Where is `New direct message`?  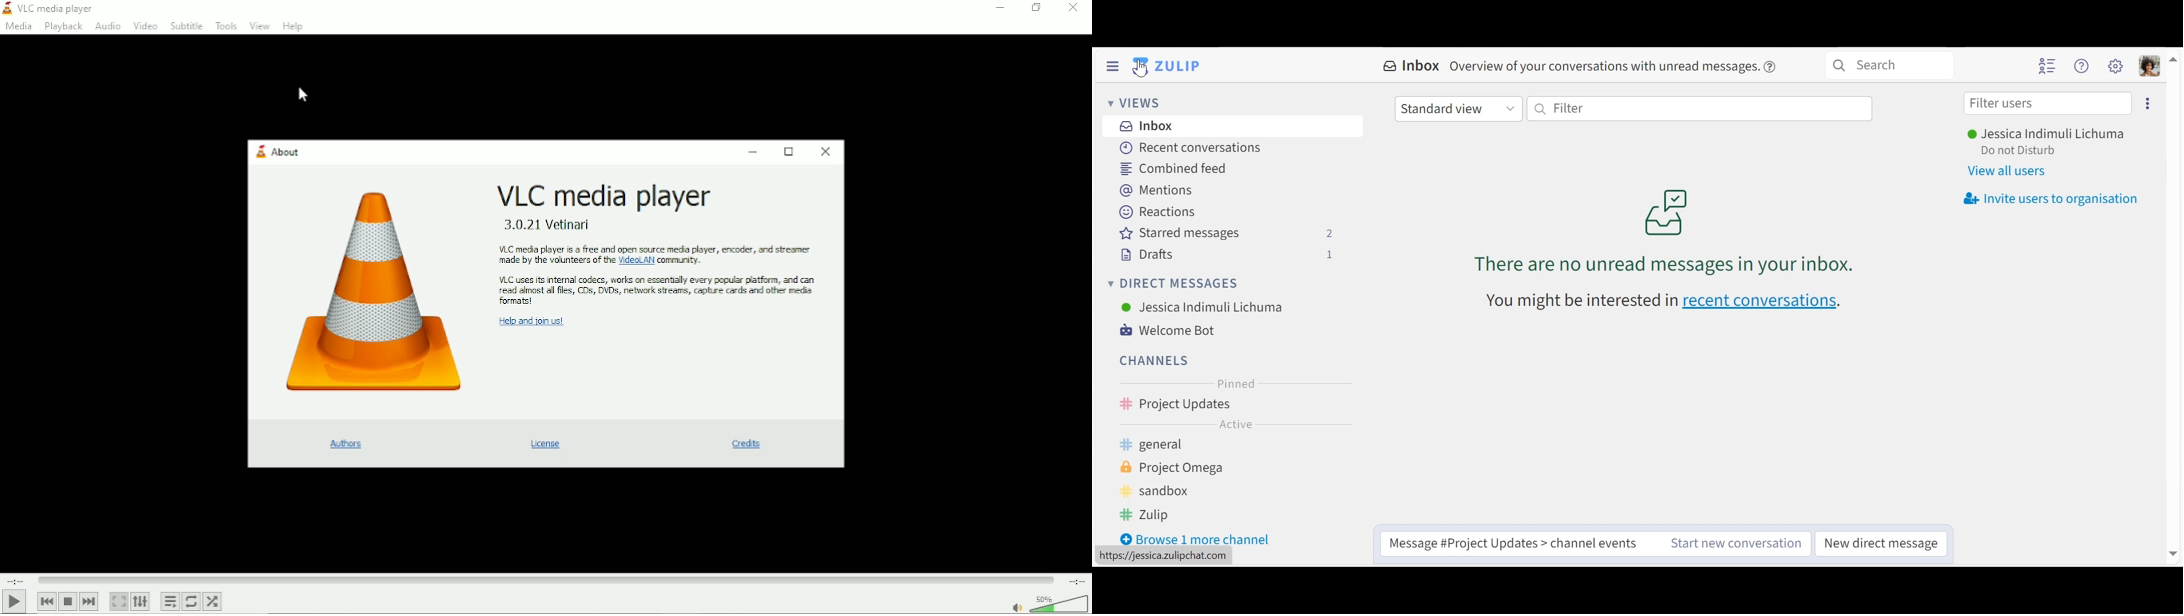 New direct message is located at coordinates (1881, 545).